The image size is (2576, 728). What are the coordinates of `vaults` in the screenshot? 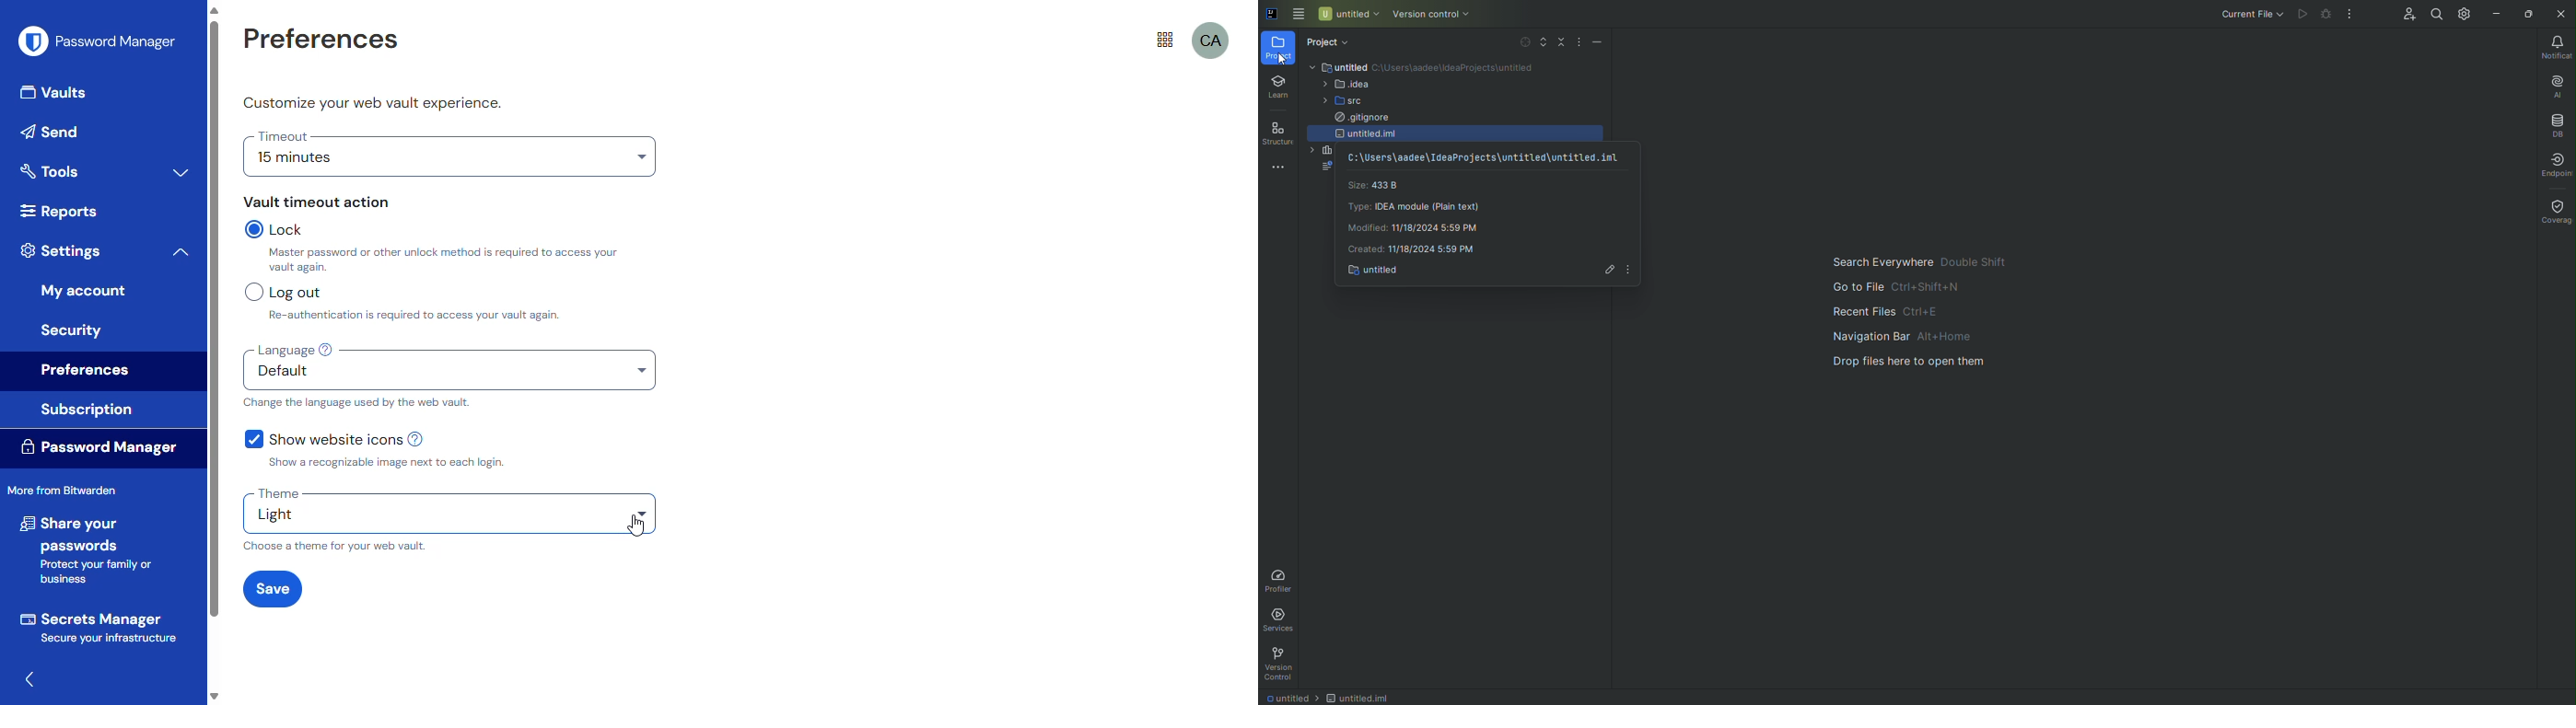 It's located at (56, 95).